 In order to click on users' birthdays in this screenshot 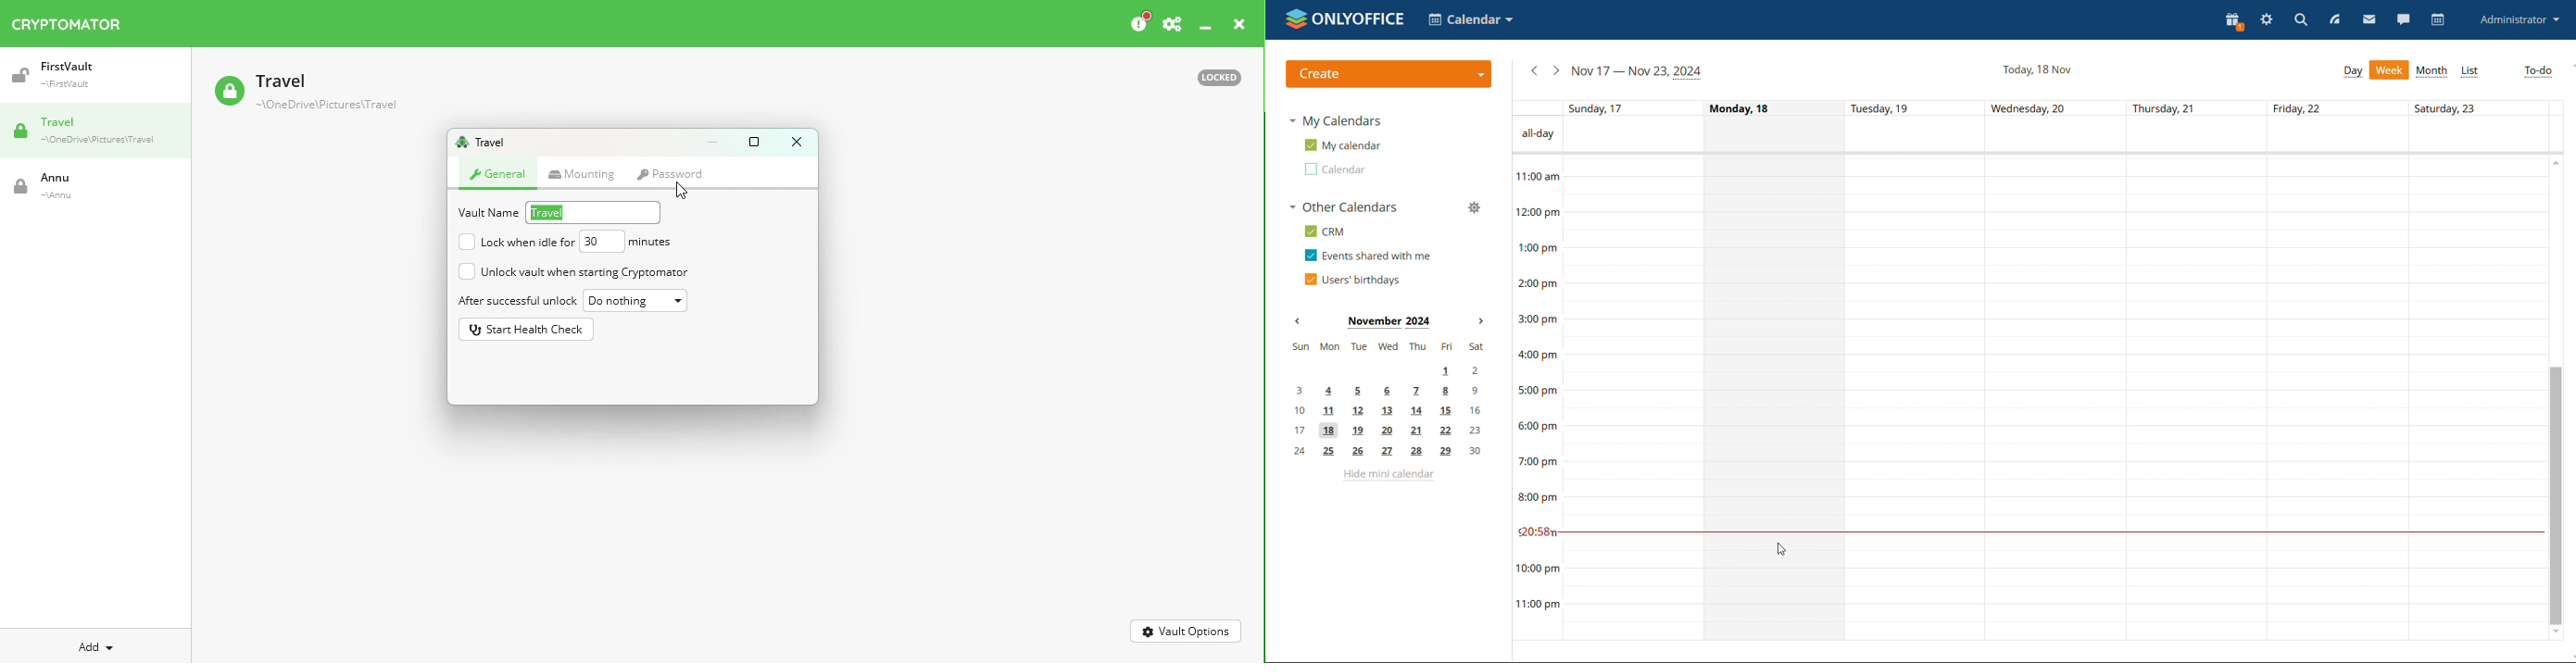, I will do `click(1353, 279)`.